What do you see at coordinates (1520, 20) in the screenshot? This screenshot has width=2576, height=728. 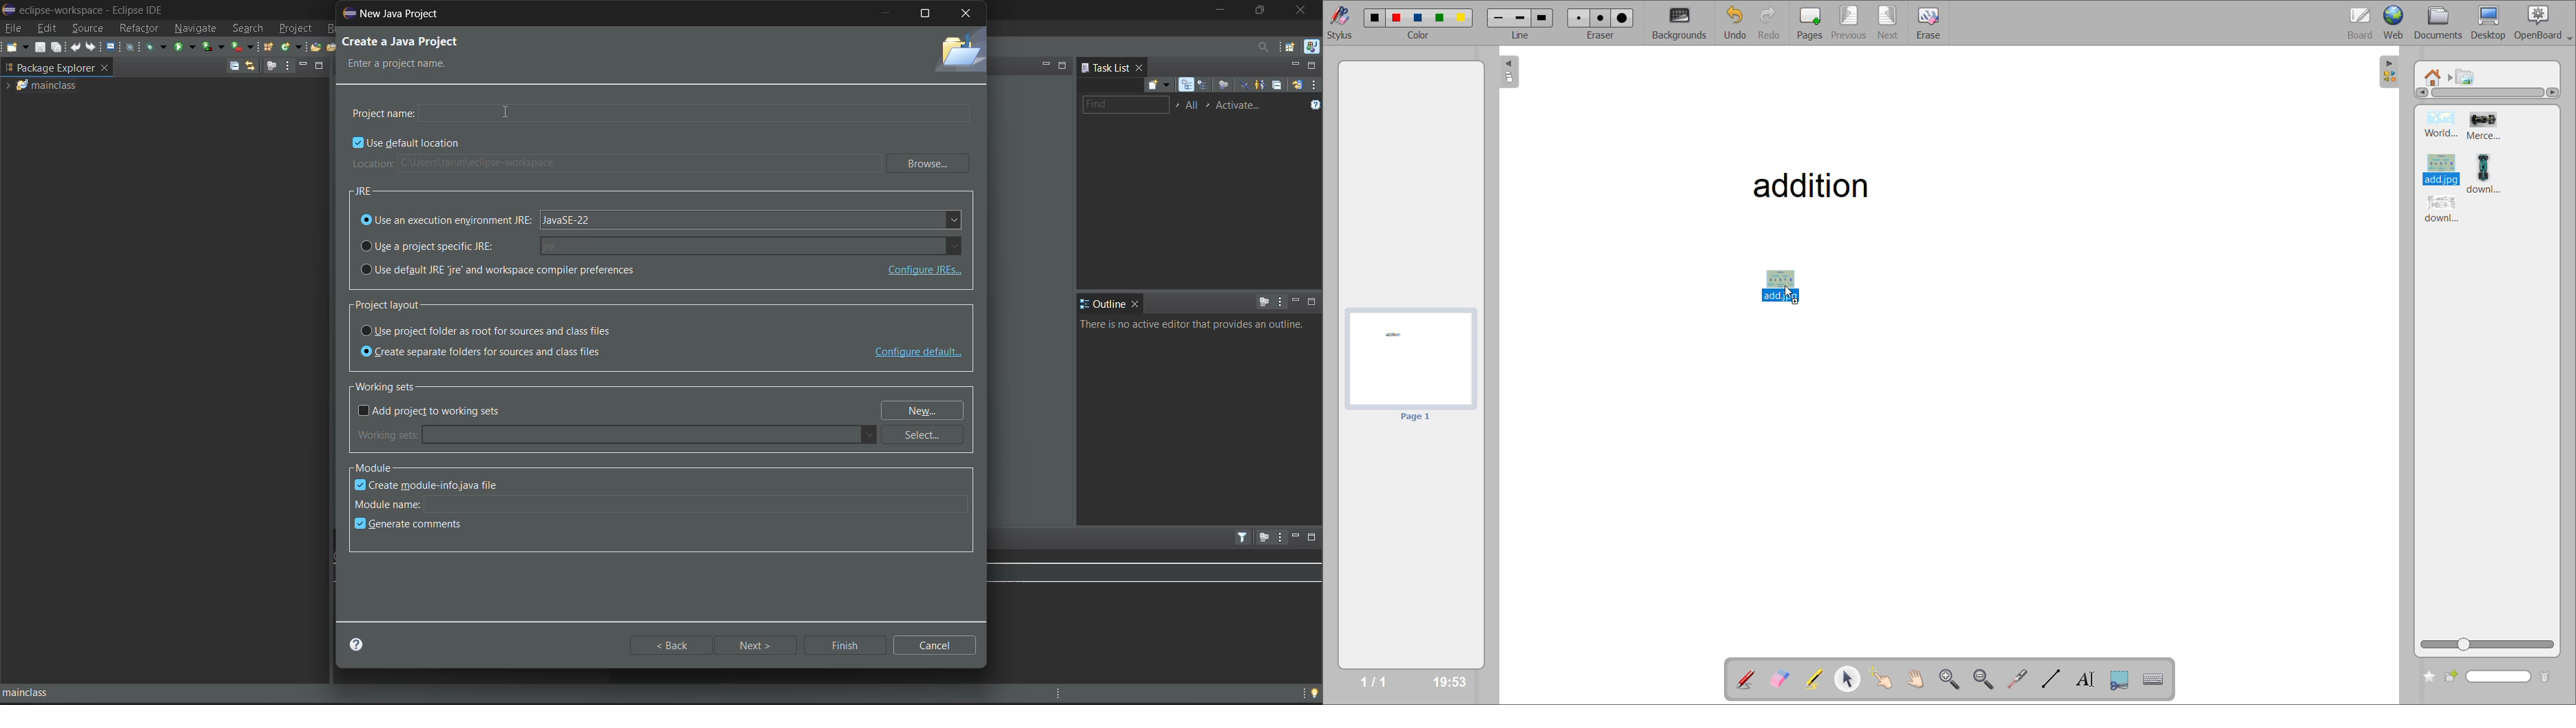 I see `line 2` at bounding box center [1520, 20].